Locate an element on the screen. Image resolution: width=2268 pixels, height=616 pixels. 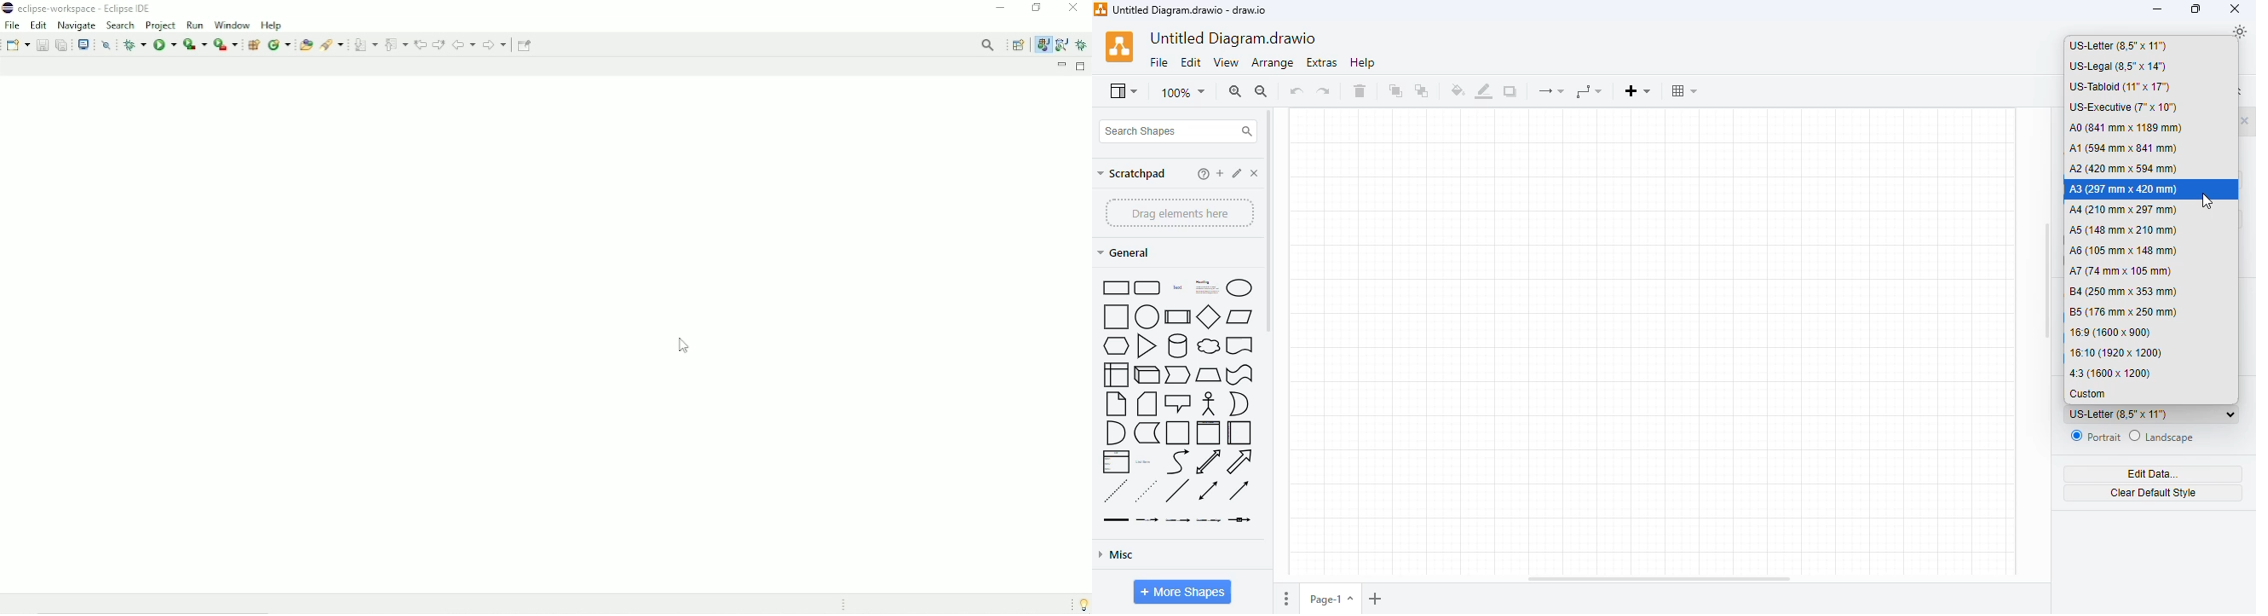
Search is located at coordinates (120, 26).